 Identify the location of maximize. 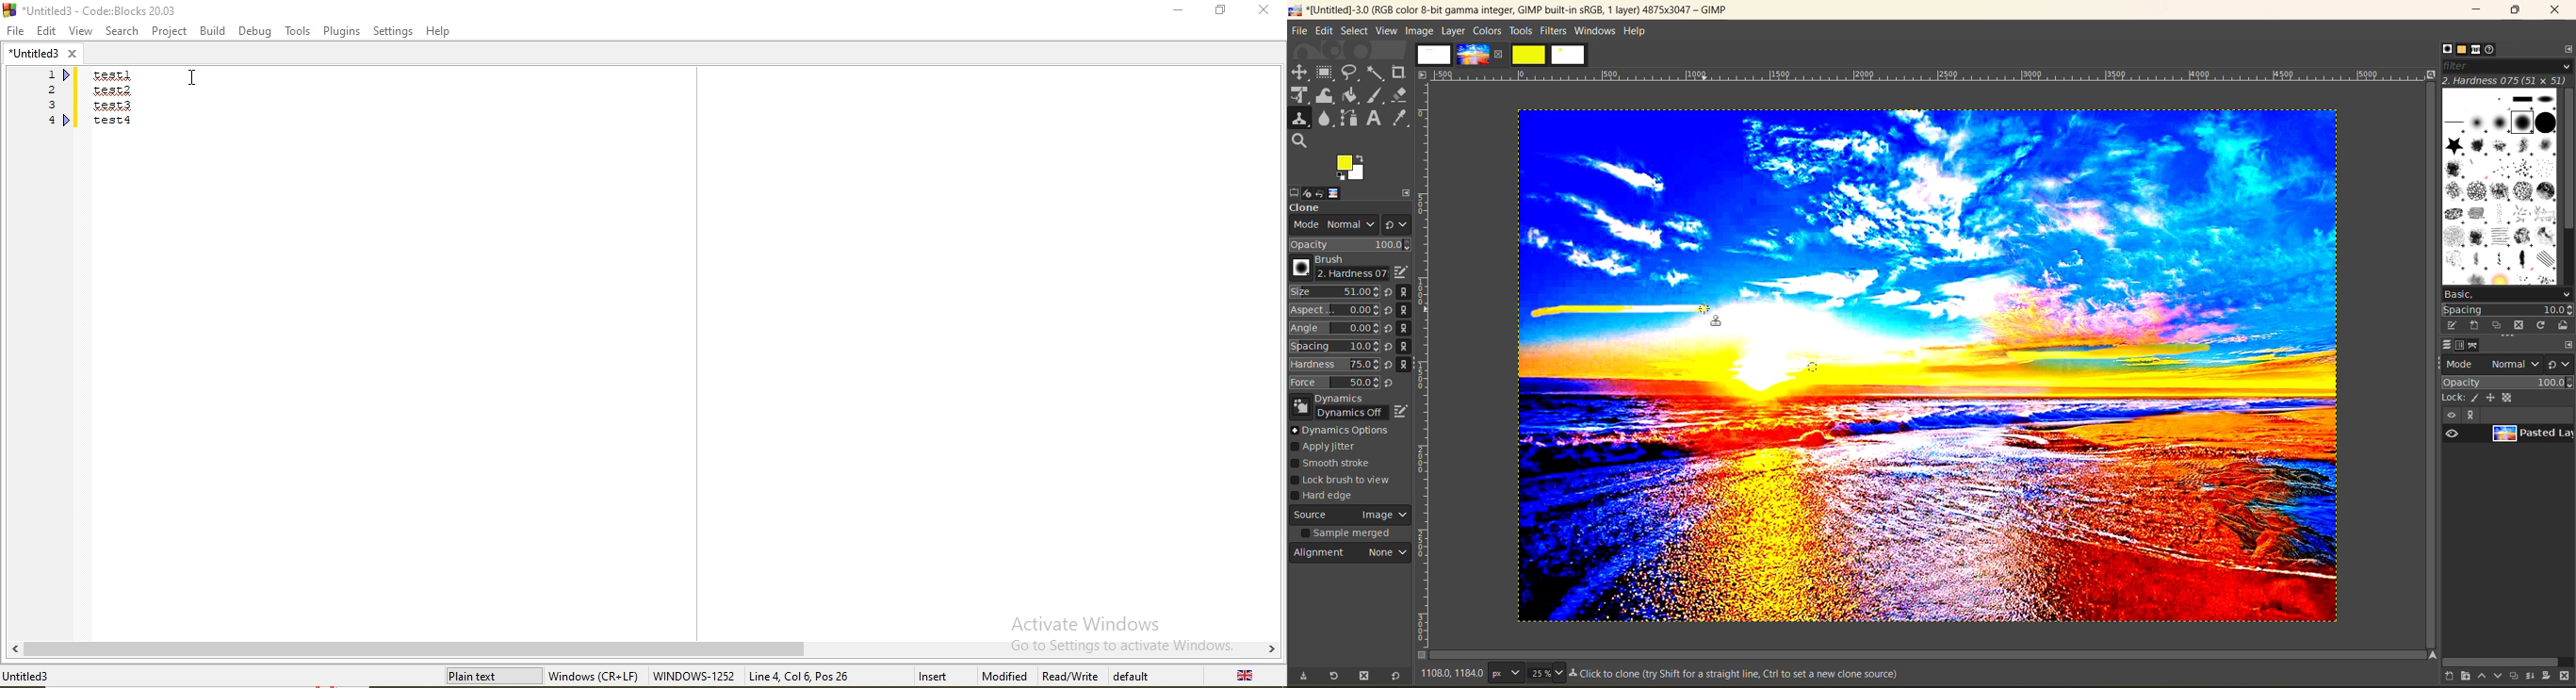
(2515, 11).